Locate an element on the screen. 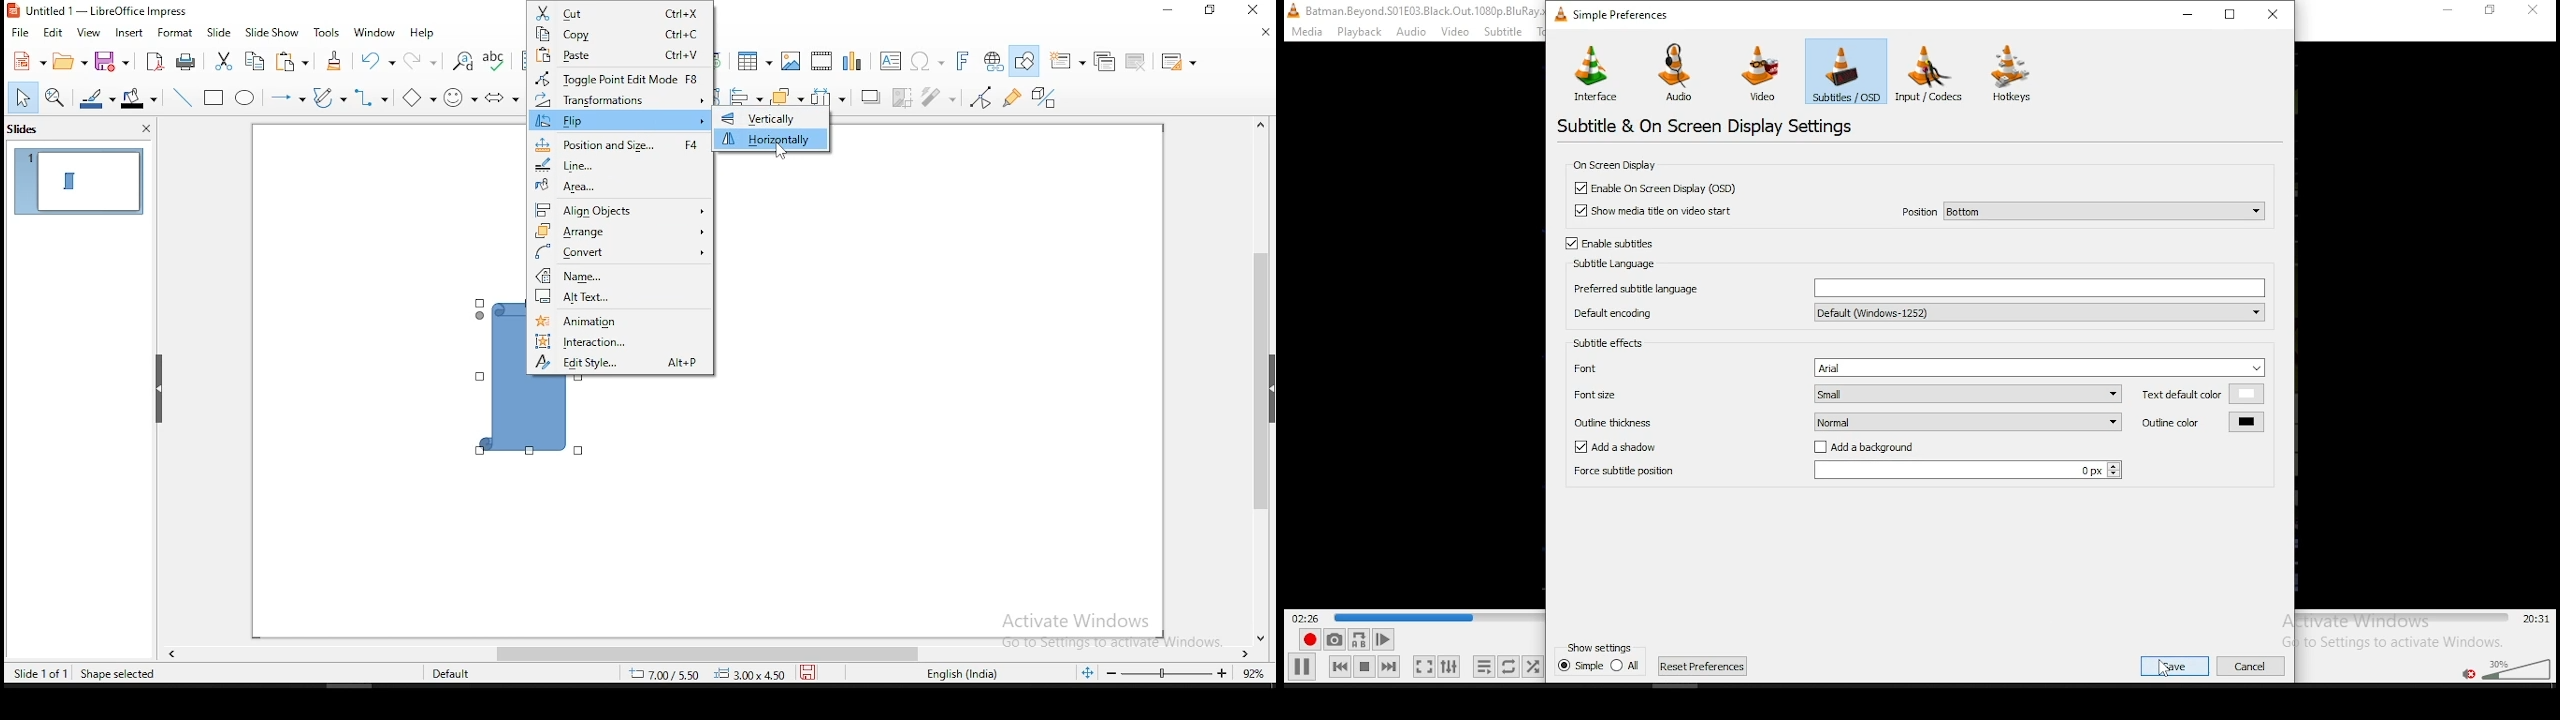 This screenshot has height=728, width=2576. symbol shapes is located at coordinates (463, 95).